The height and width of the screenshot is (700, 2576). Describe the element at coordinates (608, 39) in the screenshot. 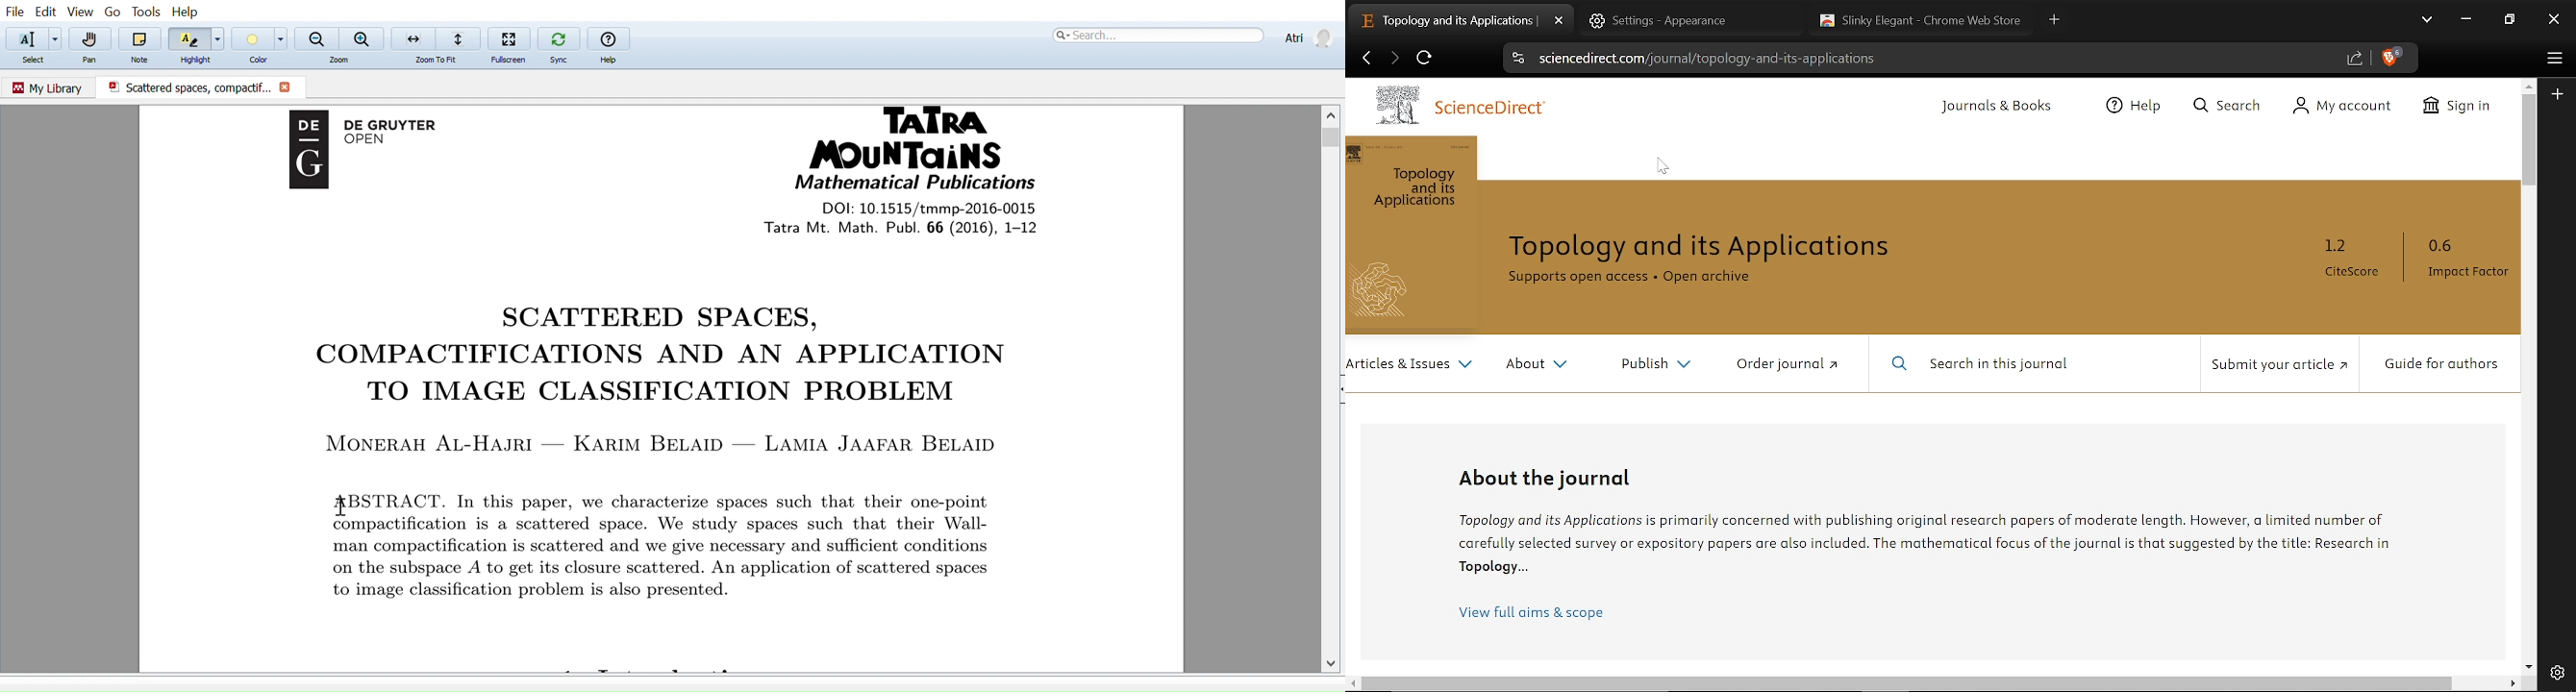

I see `help` at that location.